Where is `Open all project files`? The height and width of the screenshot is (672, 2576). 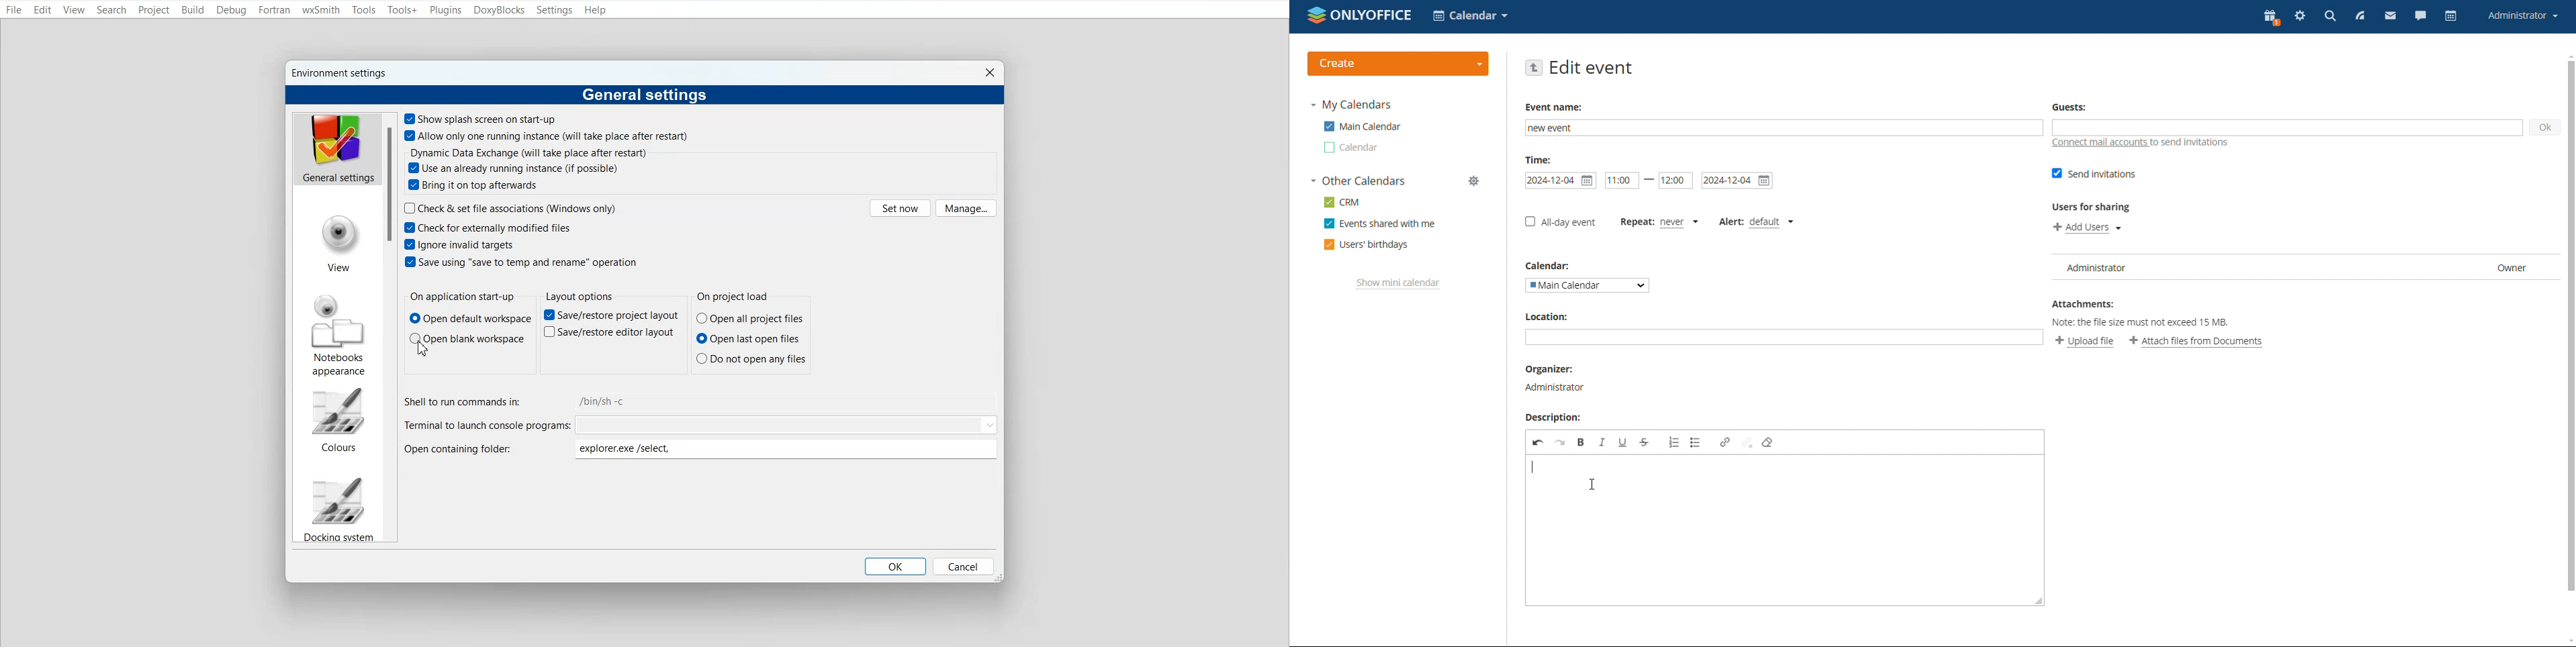 Open all project files is located at coordinates (750, 318).